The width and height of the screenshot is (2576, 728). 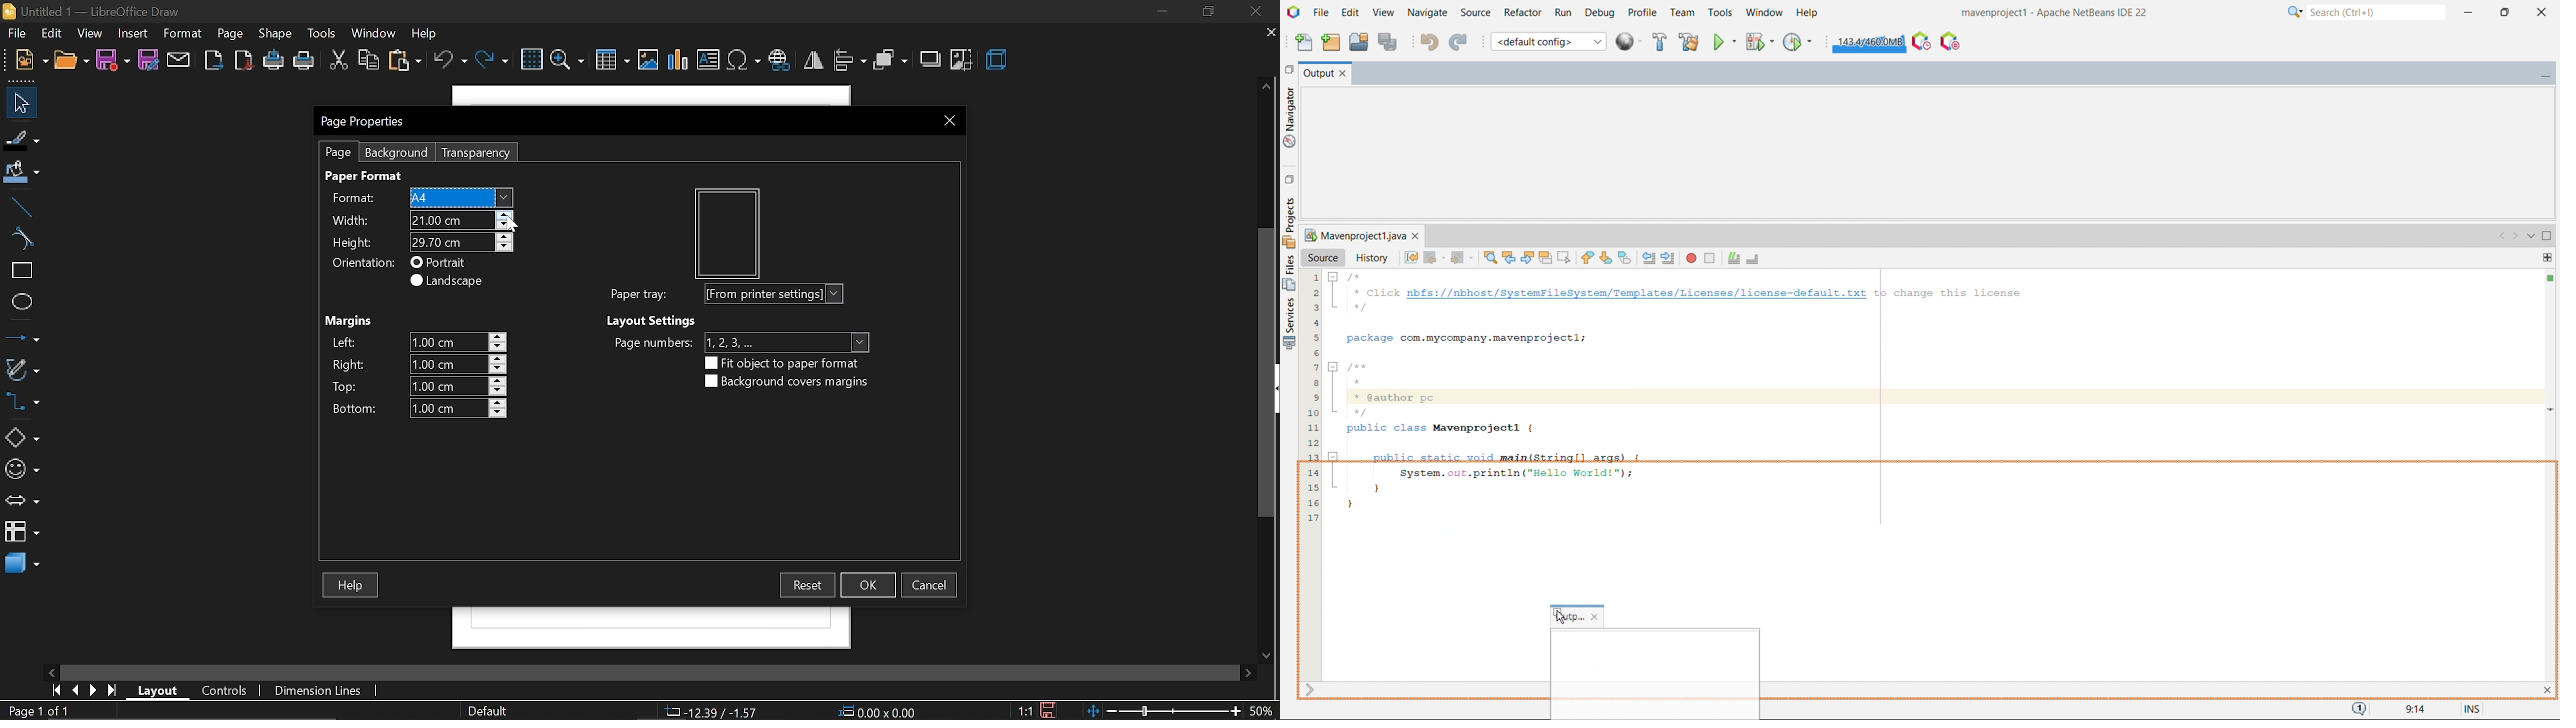 I want to click on preview, so click(x=719, y=224).